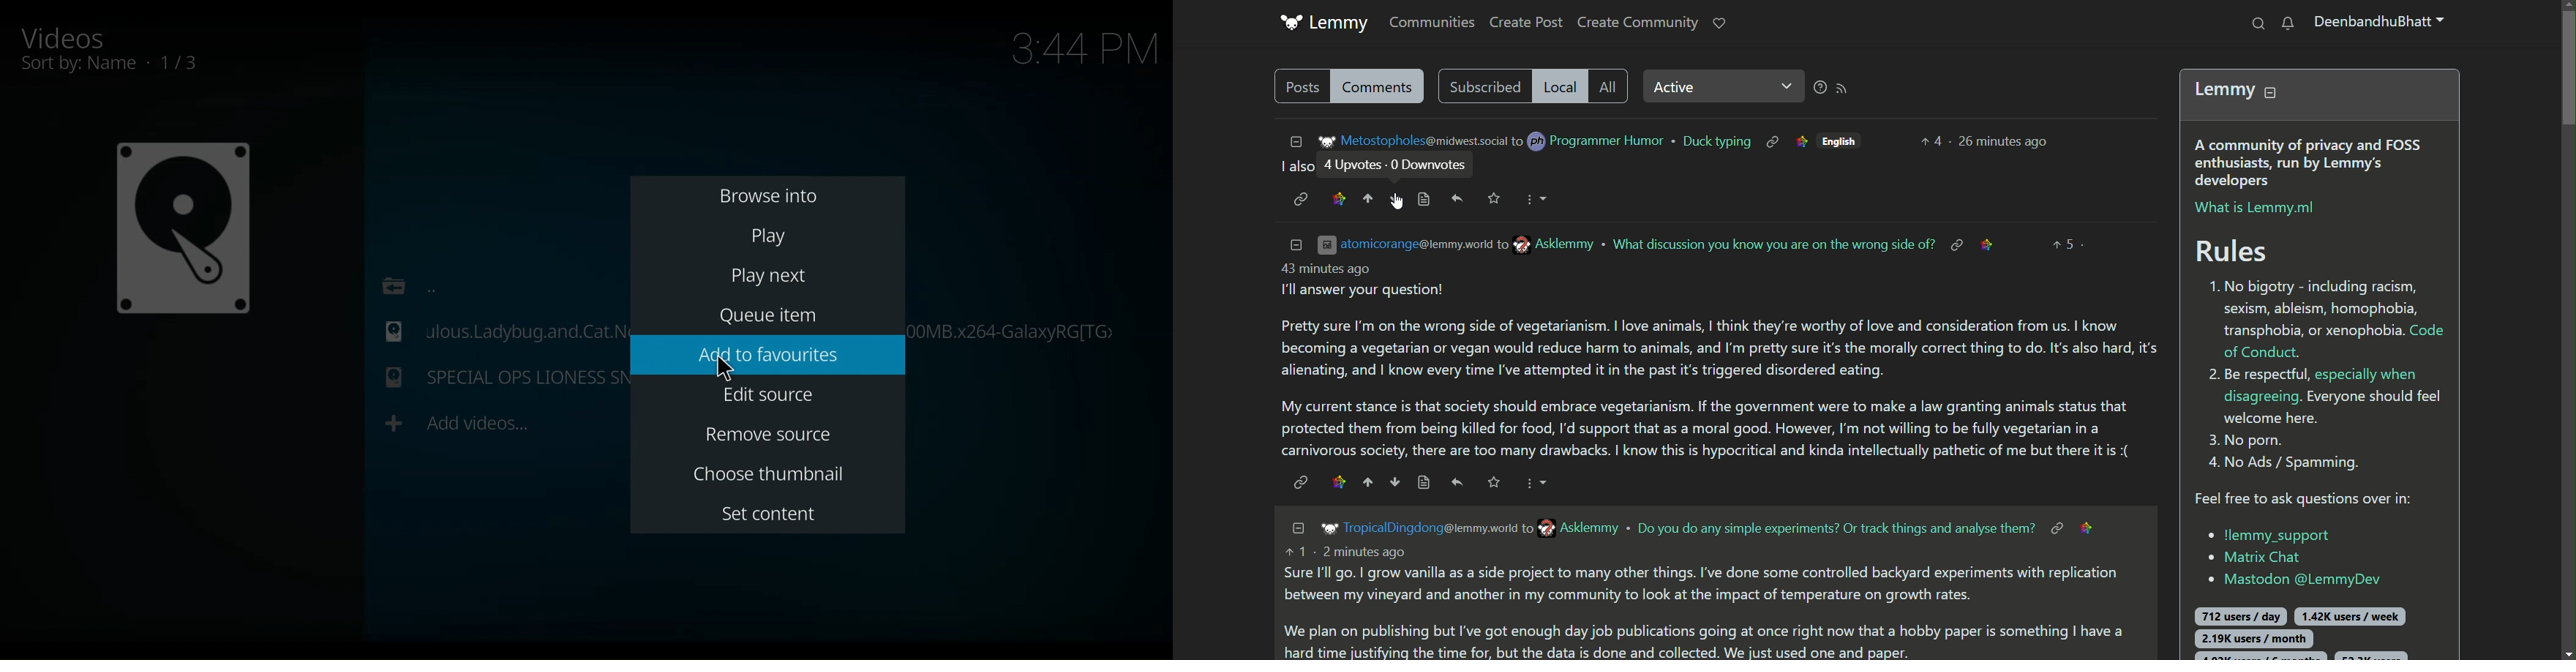 Image resolution: width=2576 pixels, height=672 pixels. What do you see at coordinates (1369, 198) in the screenshot?
I see `upvote` at bounding box center [1369, 198].